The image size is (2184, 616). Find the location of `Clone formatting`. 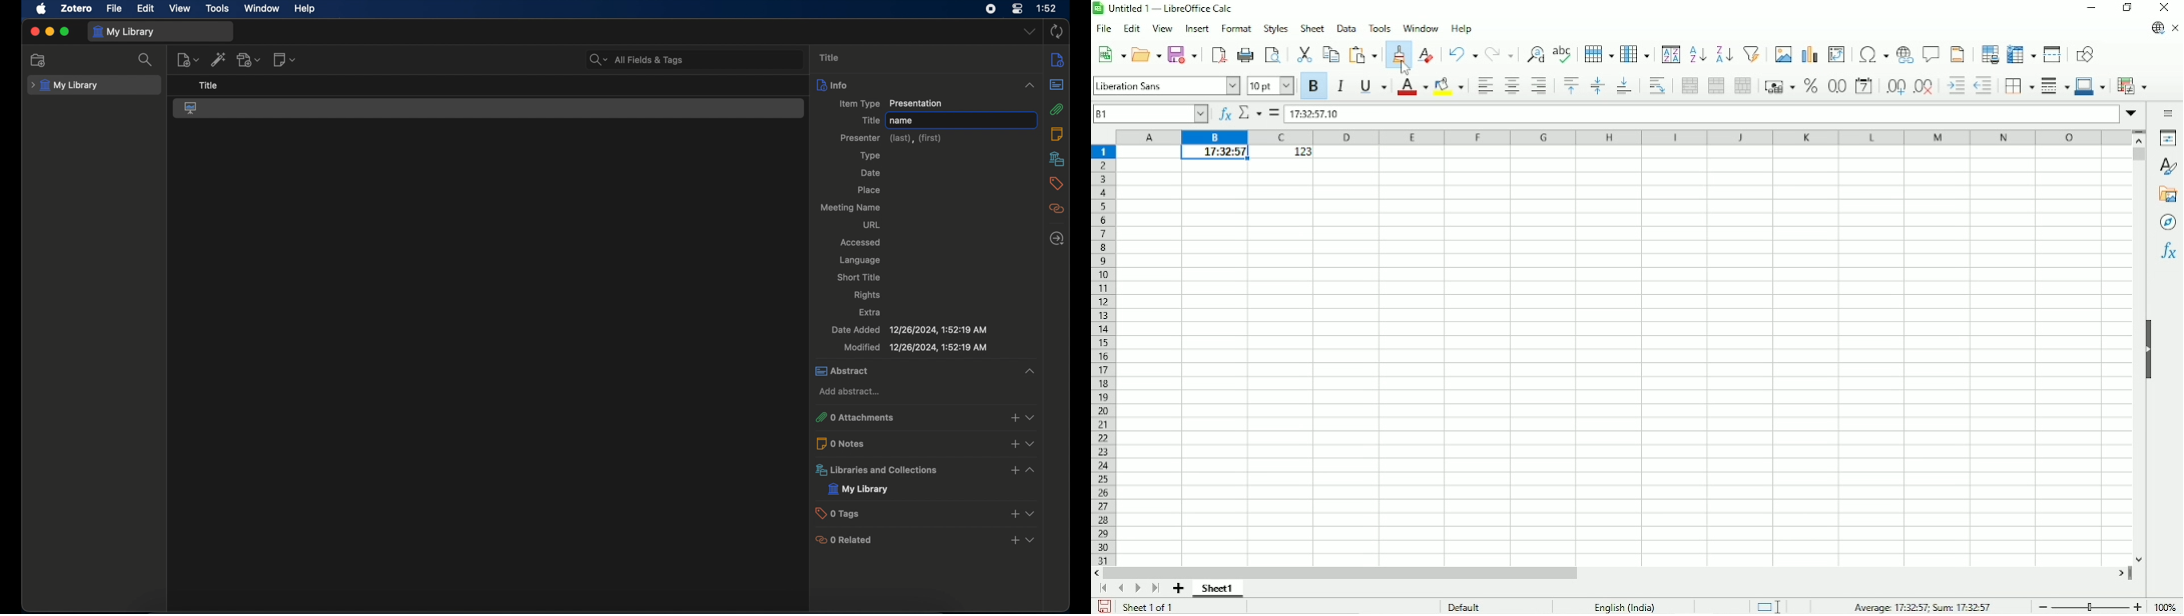

Clone formatting is located at coordinates (1398, 48).